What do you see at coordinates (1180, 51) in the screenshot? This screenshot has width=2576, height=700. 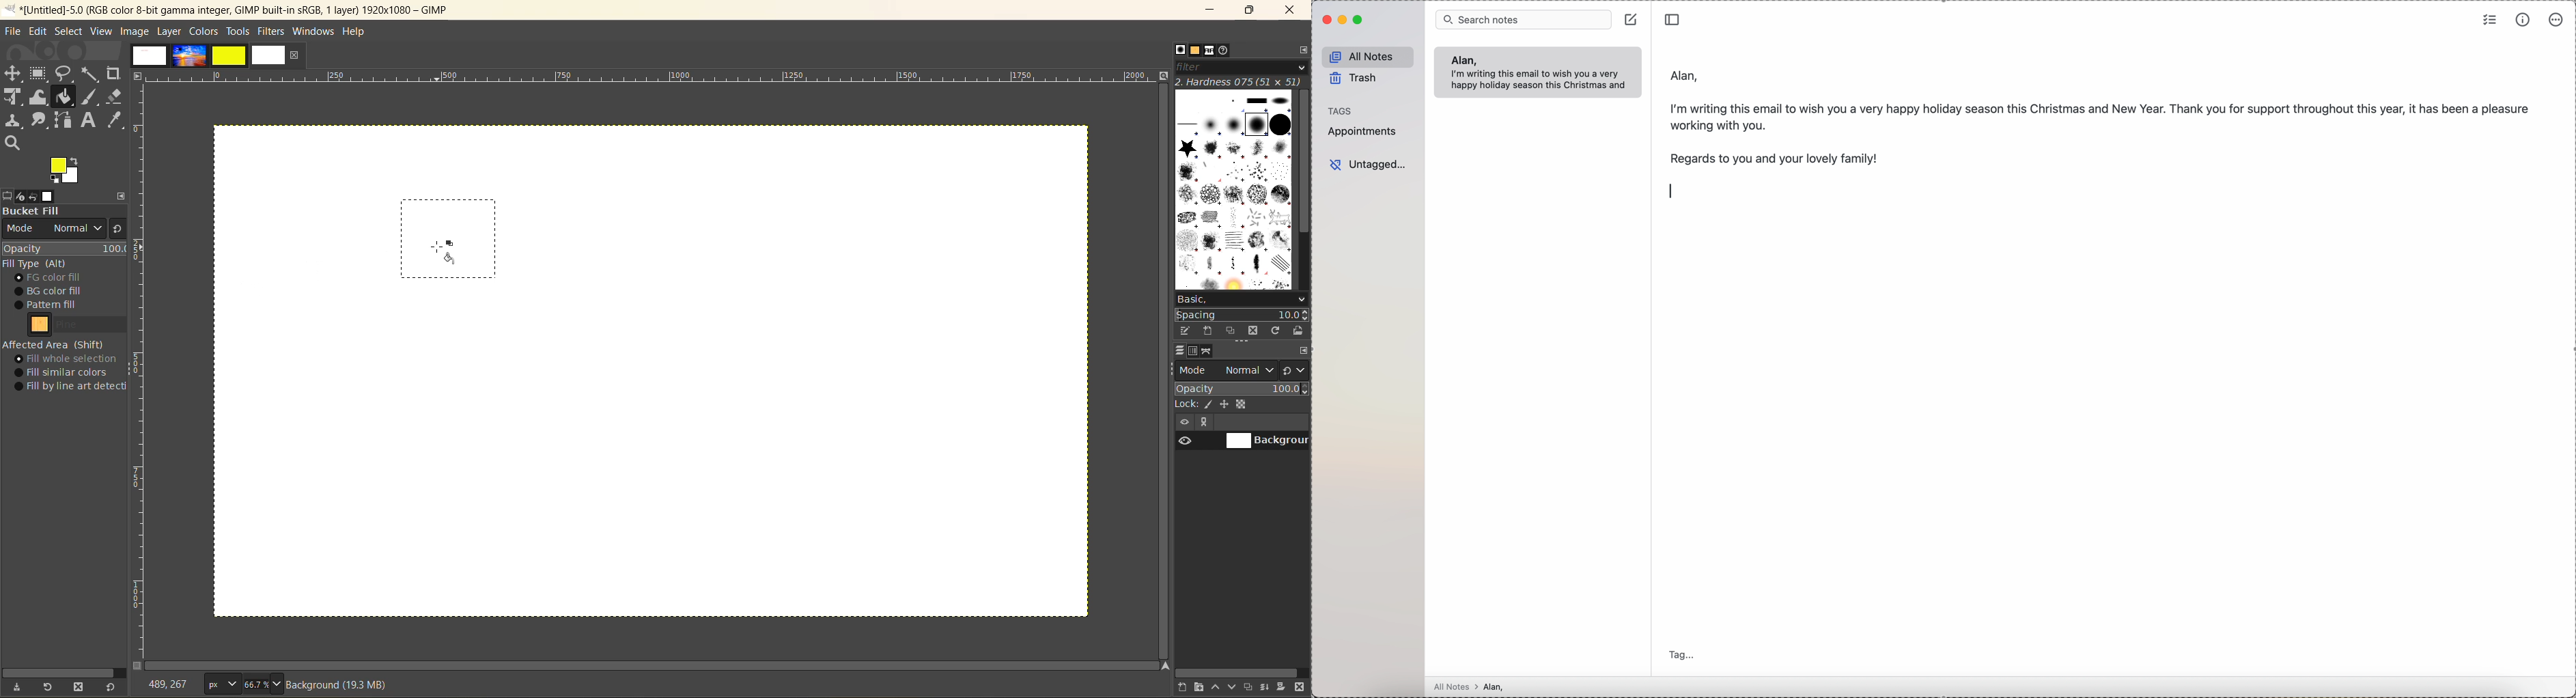 I see `brushes` at bounding box center [1180, 51].